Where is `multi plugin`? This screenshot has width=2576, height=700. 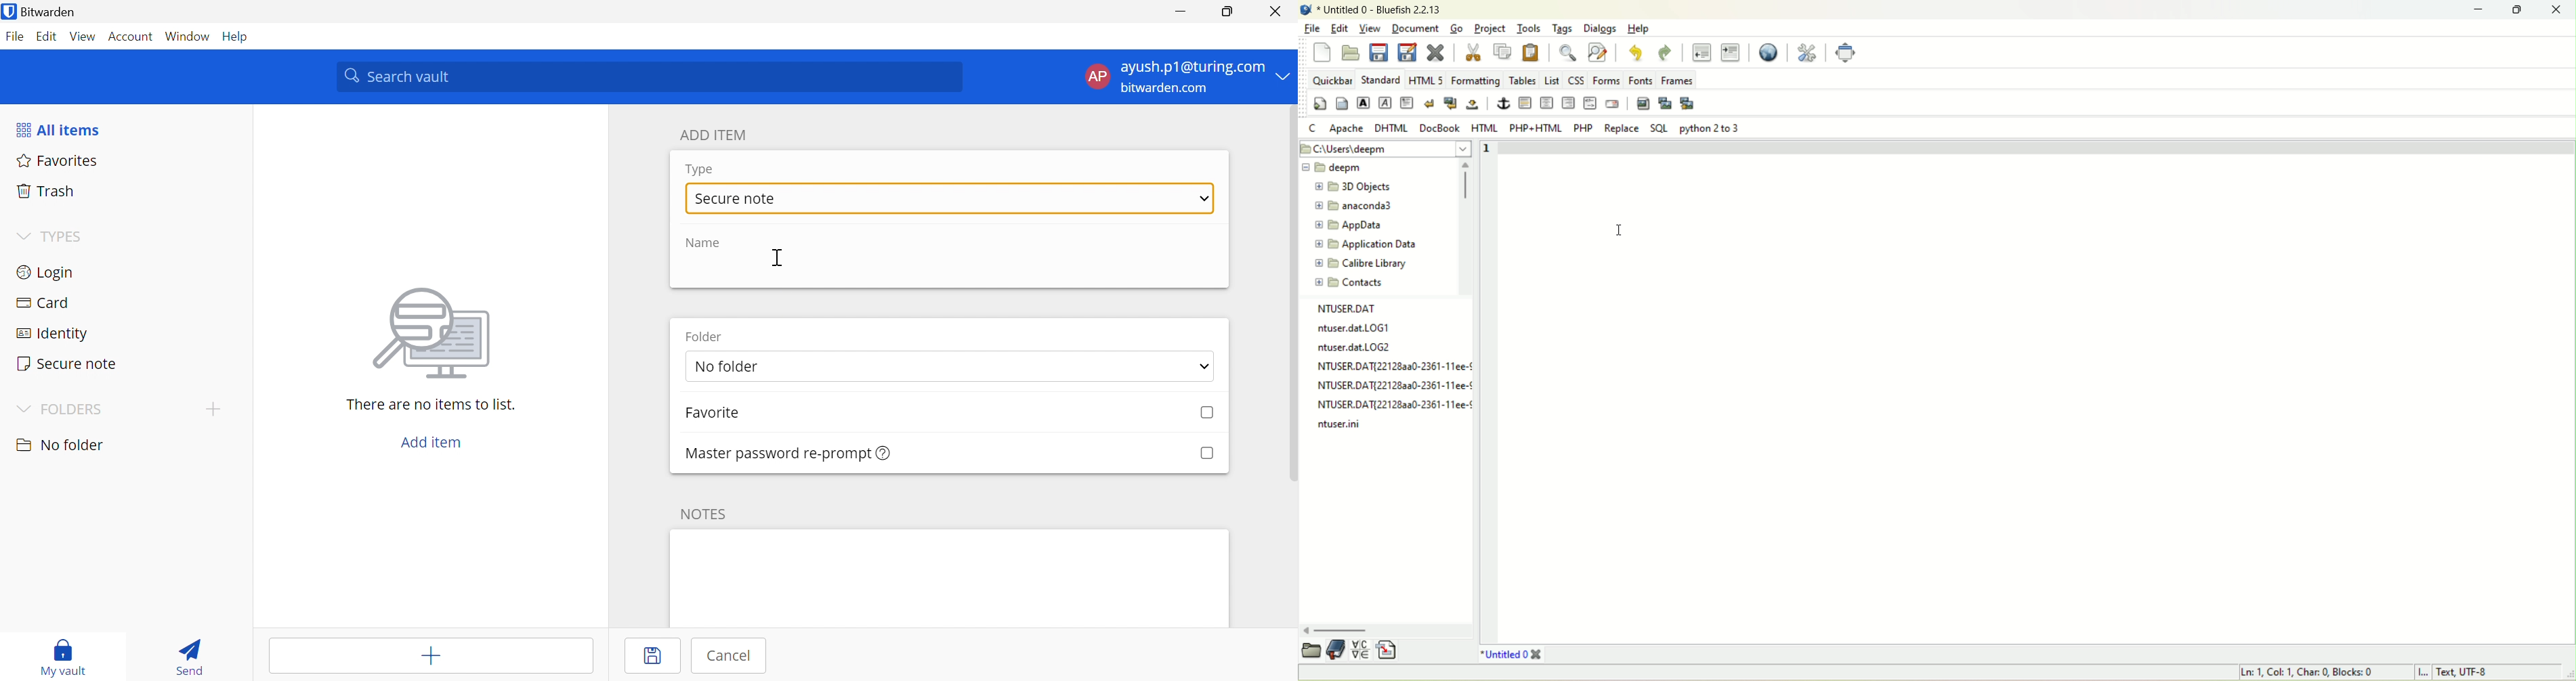 multi plugin is located at coordinates (1688, 104).